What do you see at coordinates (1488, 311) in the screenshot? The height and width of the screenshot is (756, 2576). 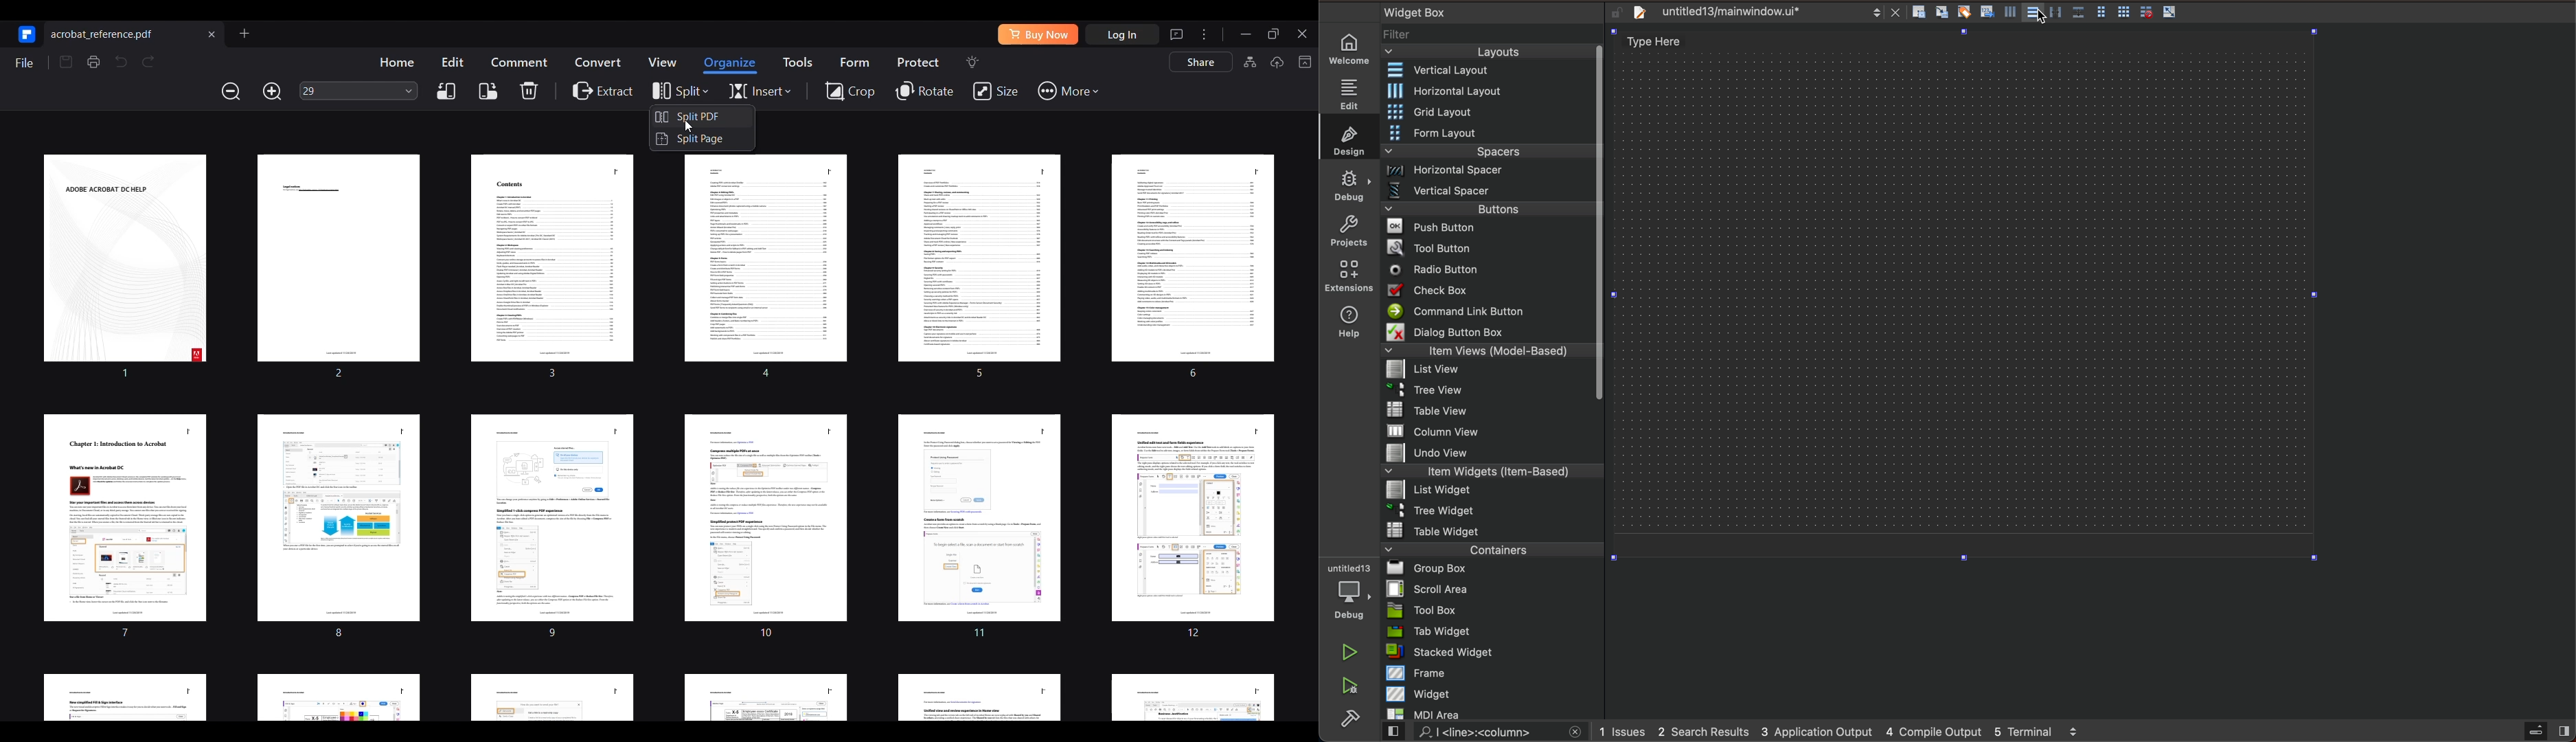 I see `command line button` at bounding box center [1488, 311].